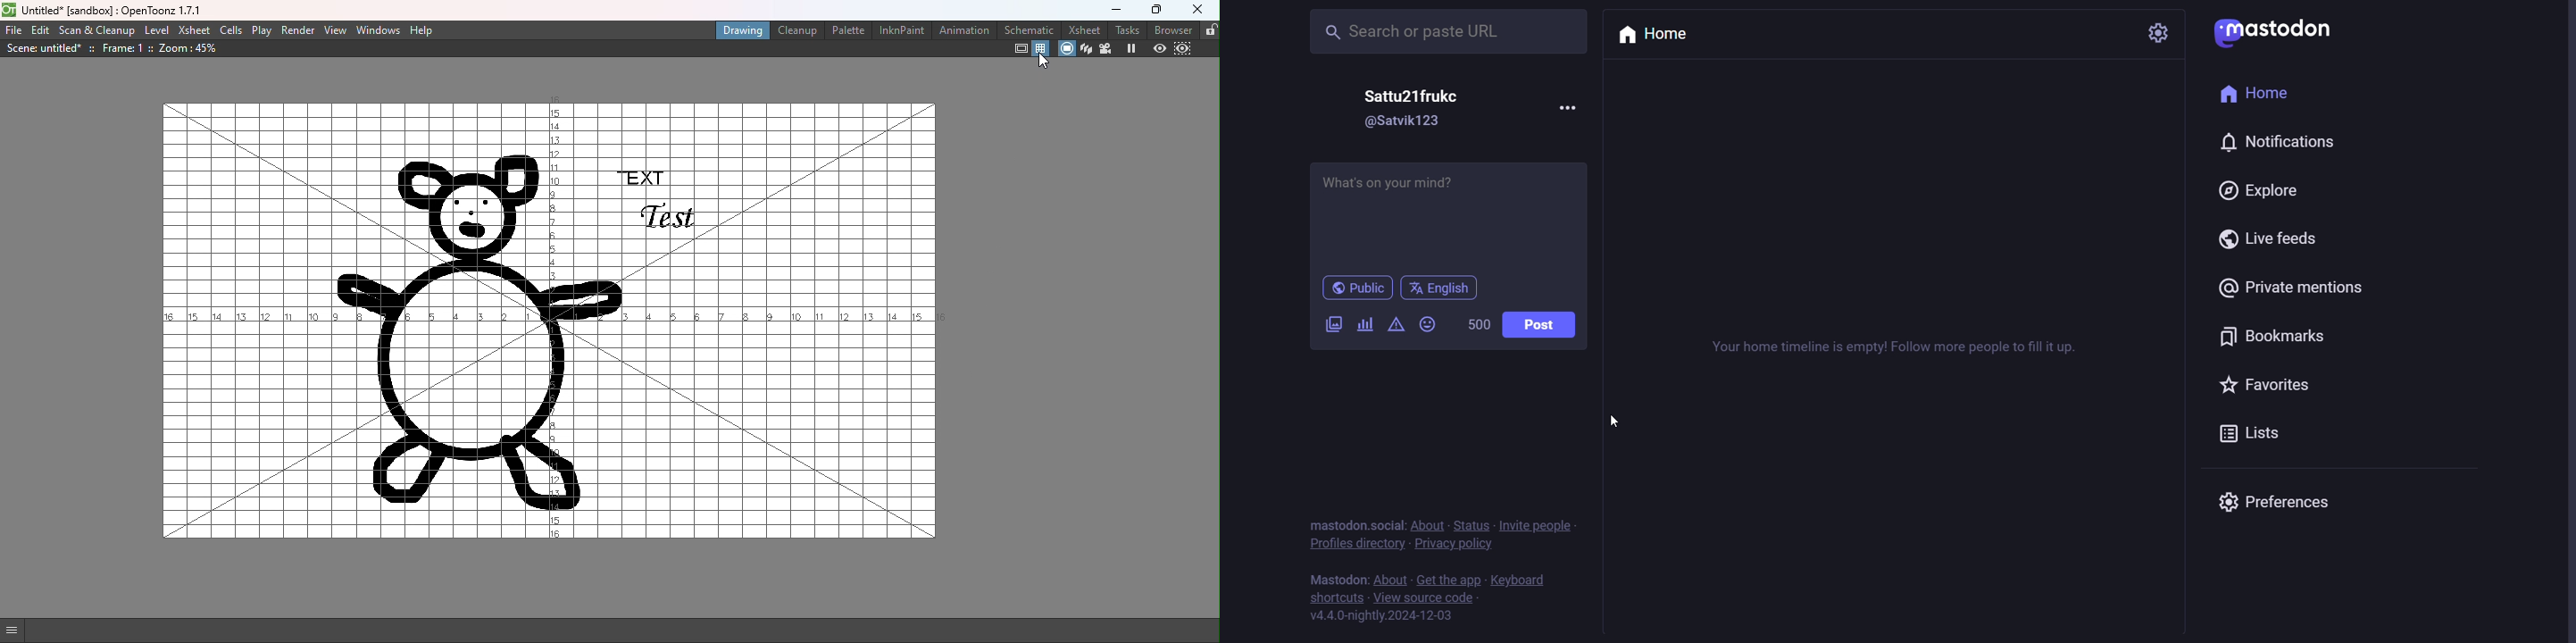 The image size is (2576, 644). I want to click on view source code, so click(1425, 598).